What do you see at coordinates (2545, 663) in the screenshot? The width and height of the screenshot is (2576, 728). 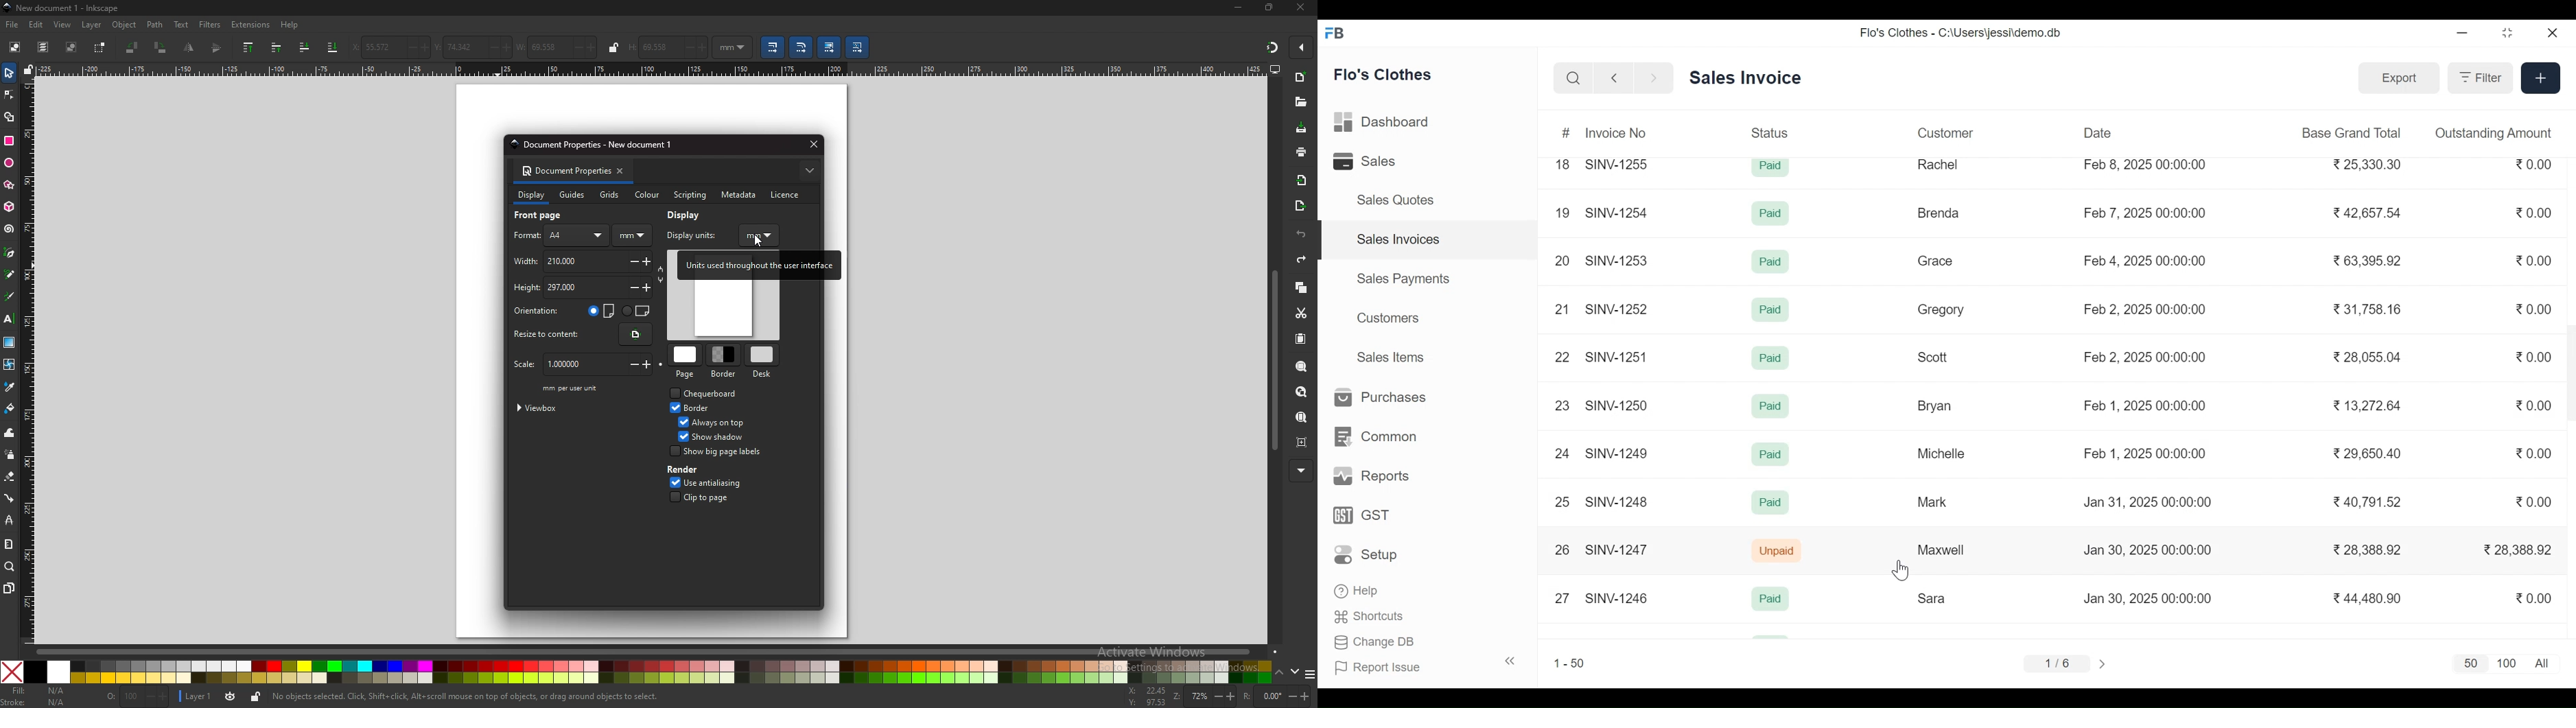 I see `All` at bounding box center [2545, 663].